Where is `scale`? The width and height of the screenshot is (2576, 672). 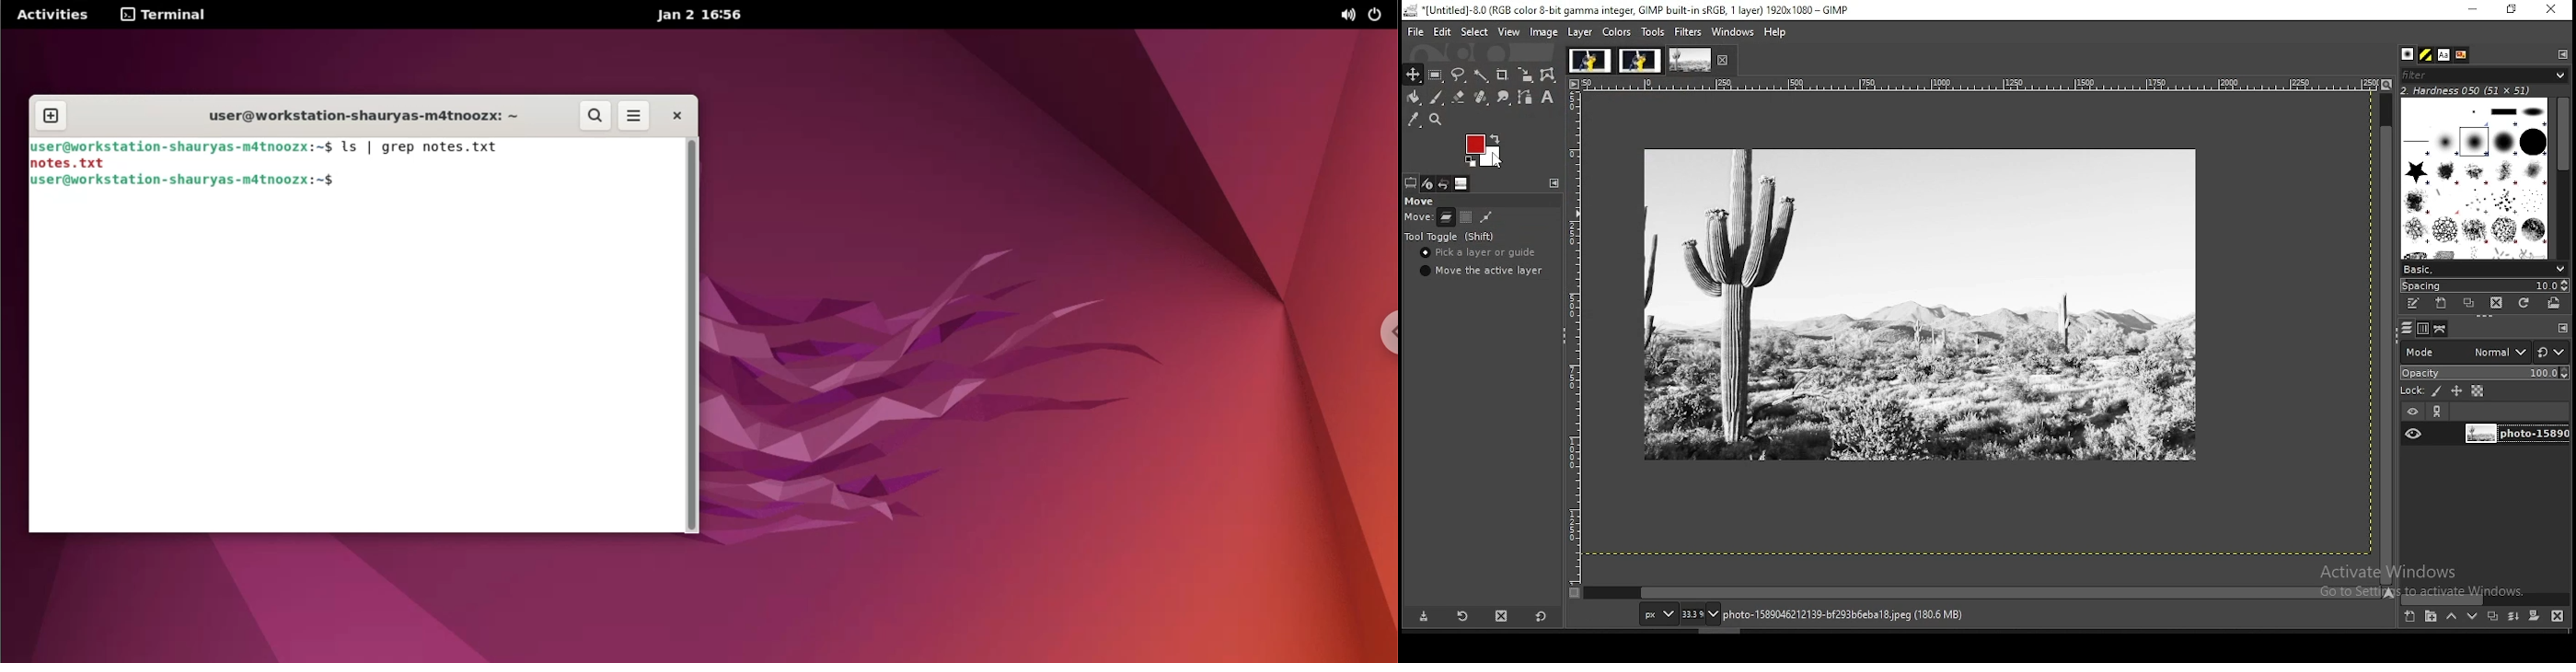
scale is located at coordinates (1977, 84).